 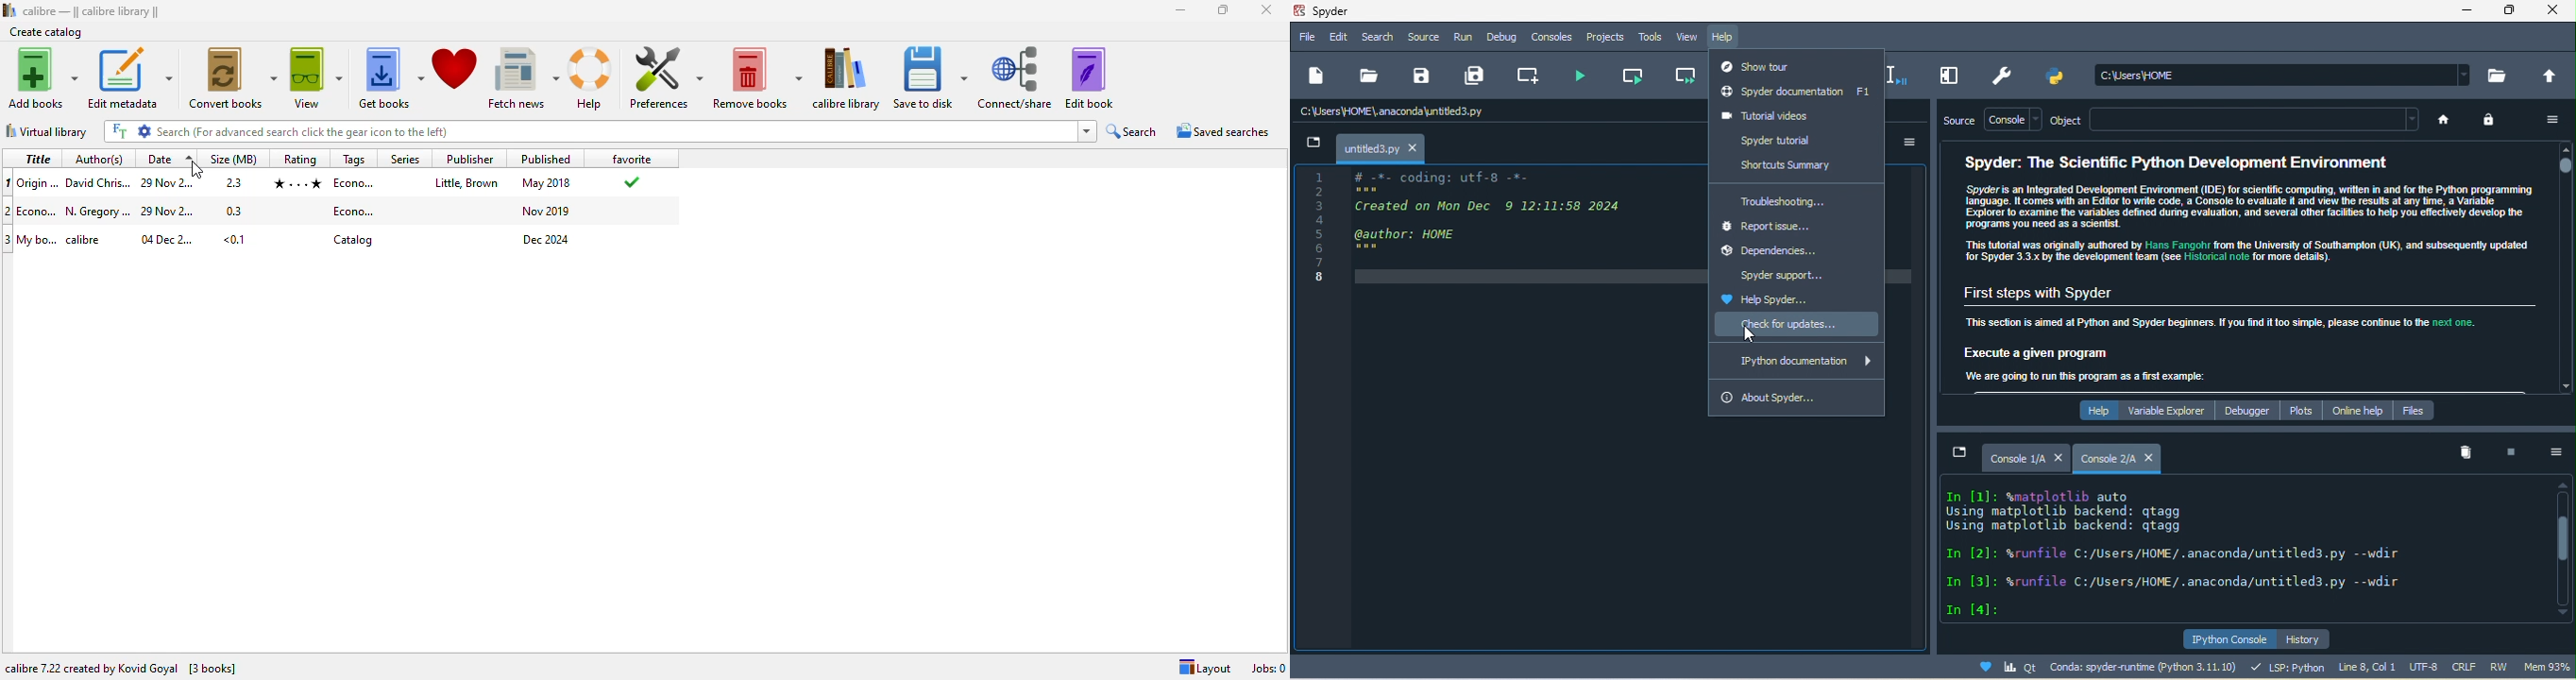 I want to click on publish date, so click(x=547, y=240).